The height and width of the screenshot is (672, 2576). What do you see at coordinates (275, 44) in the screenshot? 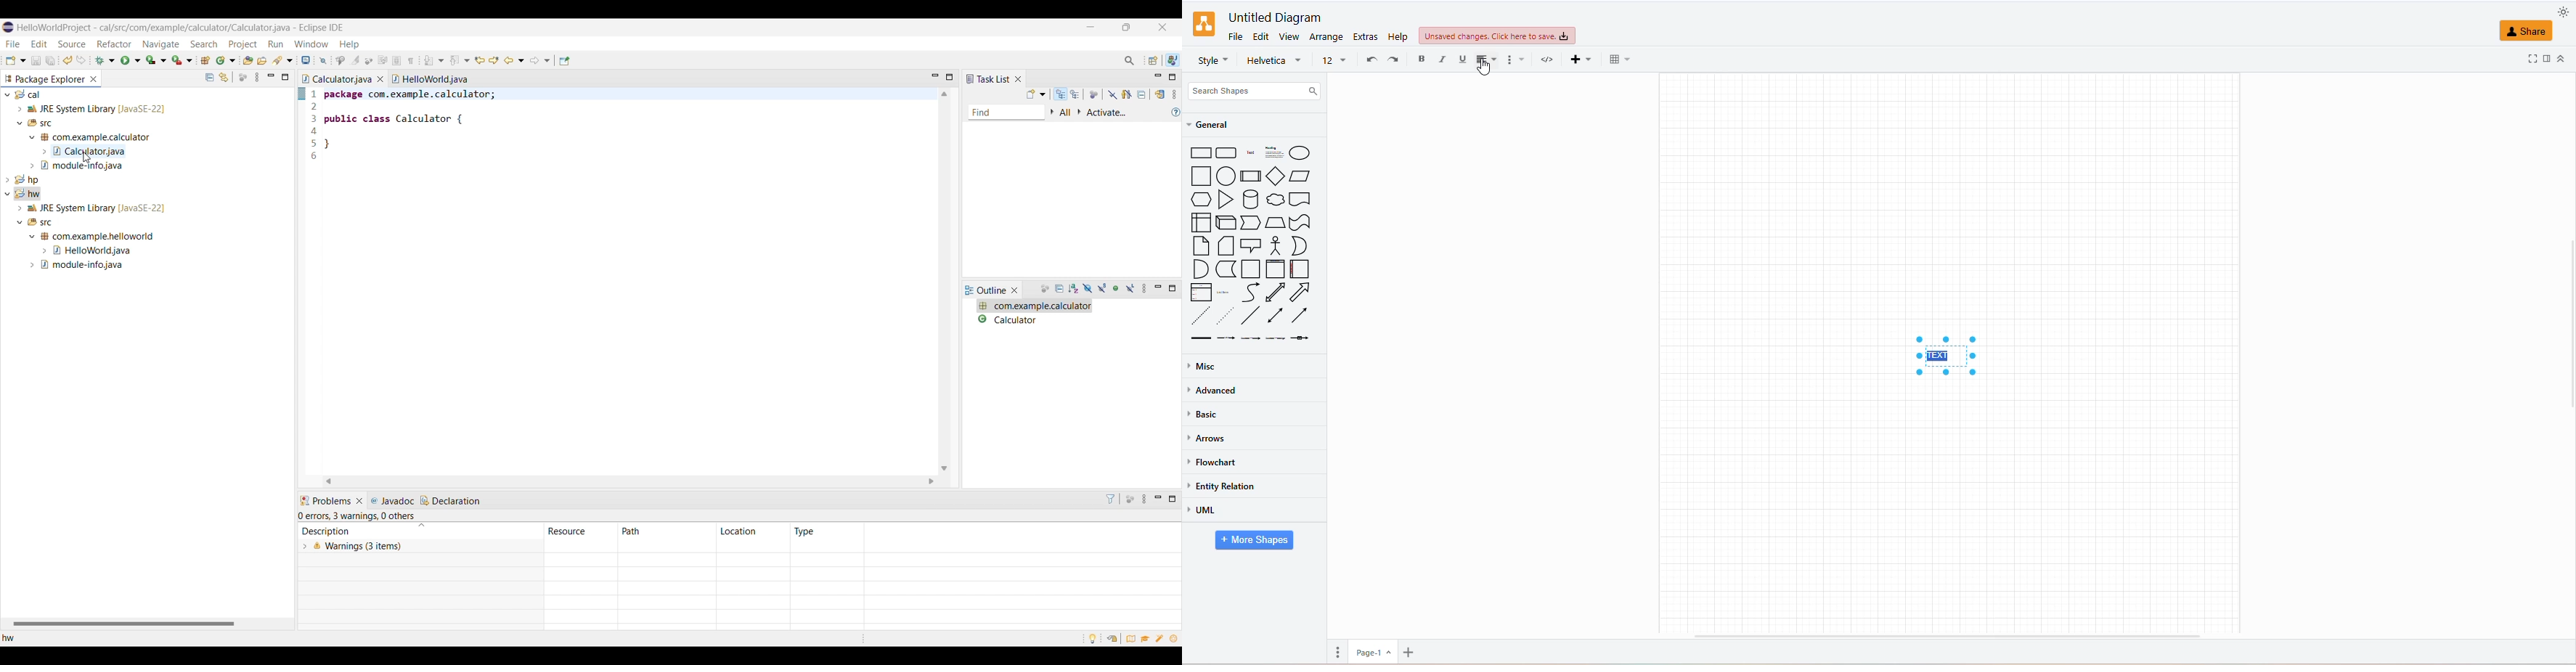
I see `Run` at bounding box center [275, 44].